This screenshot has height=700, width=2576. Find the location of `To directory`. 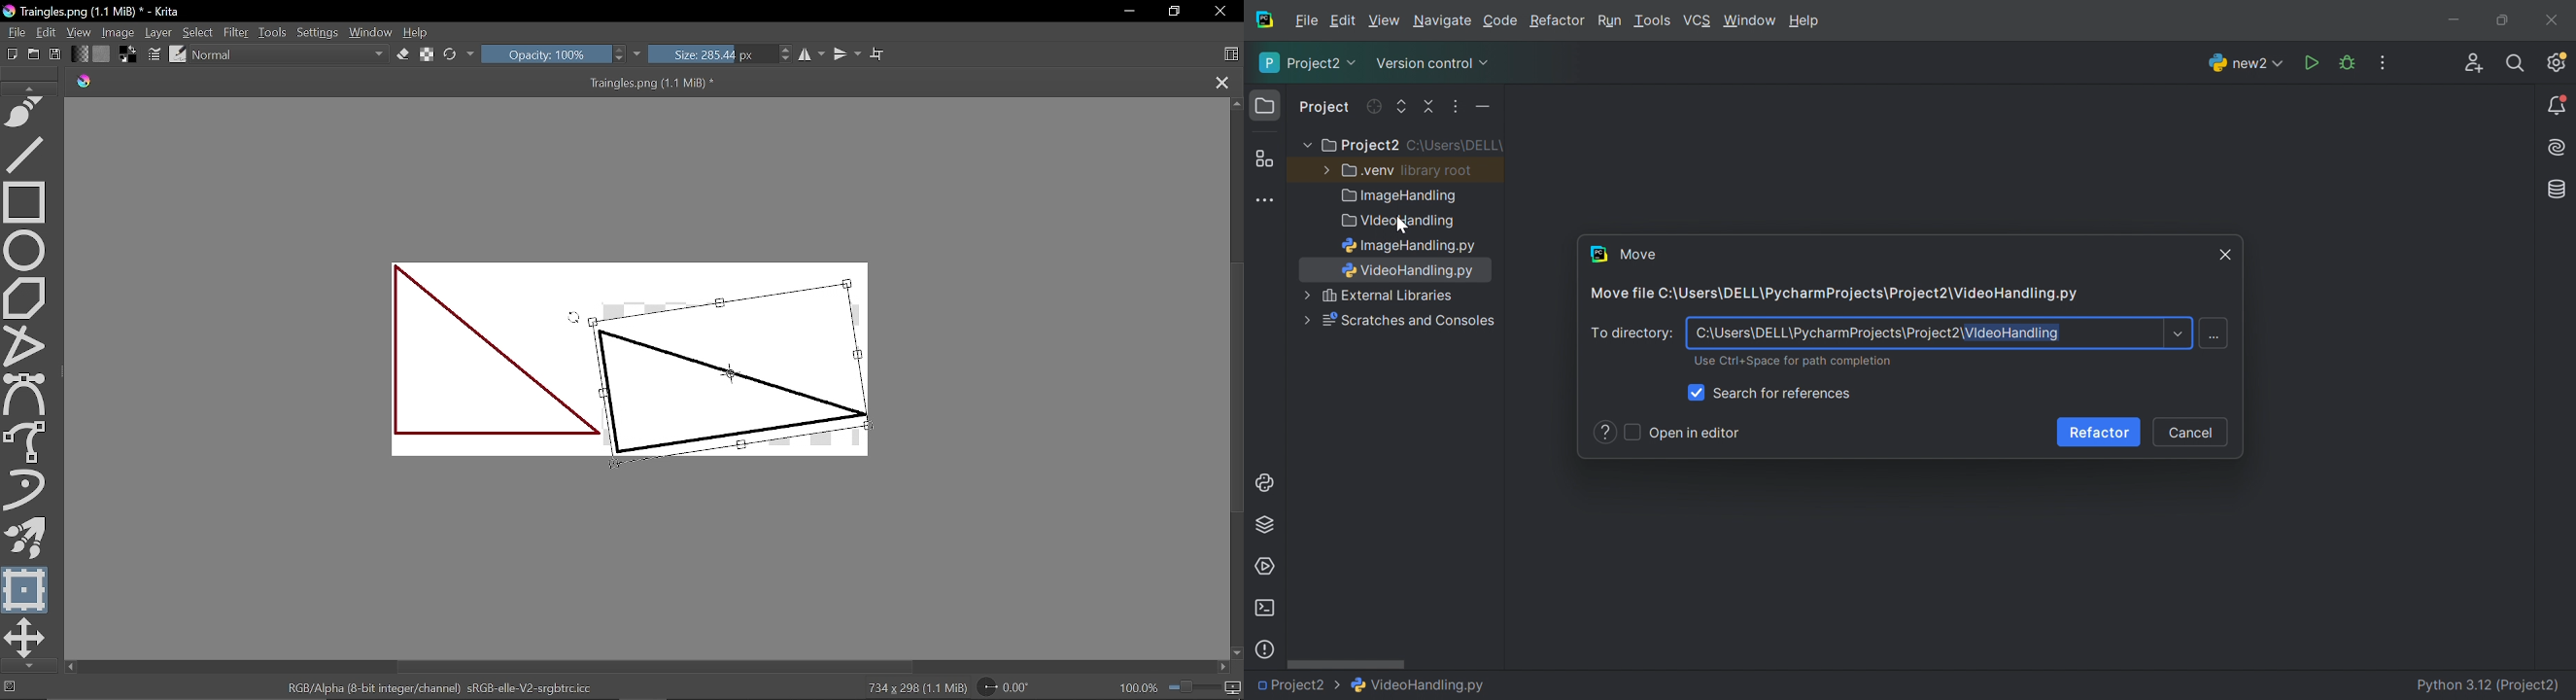

To directory is located at coordinates (1632, 335).